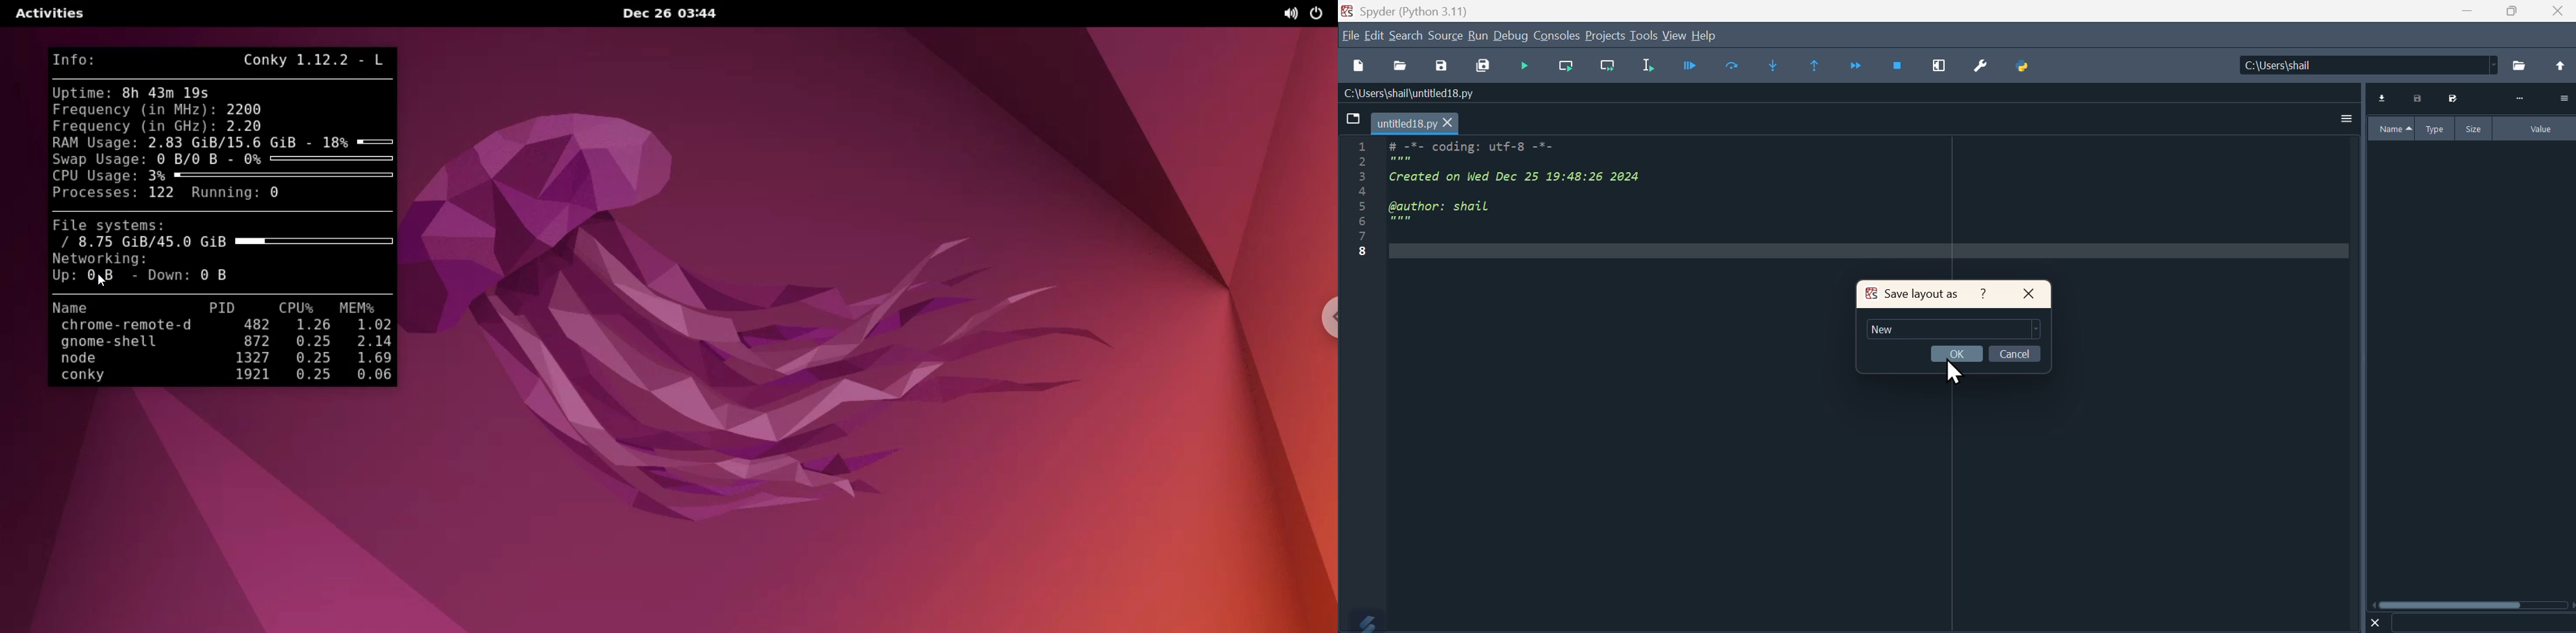 The width and height of the screenshot is (2576, 644). Describe the element at coordinates (1566, 67) in the screenshot. I see `Run current cell` at that location.